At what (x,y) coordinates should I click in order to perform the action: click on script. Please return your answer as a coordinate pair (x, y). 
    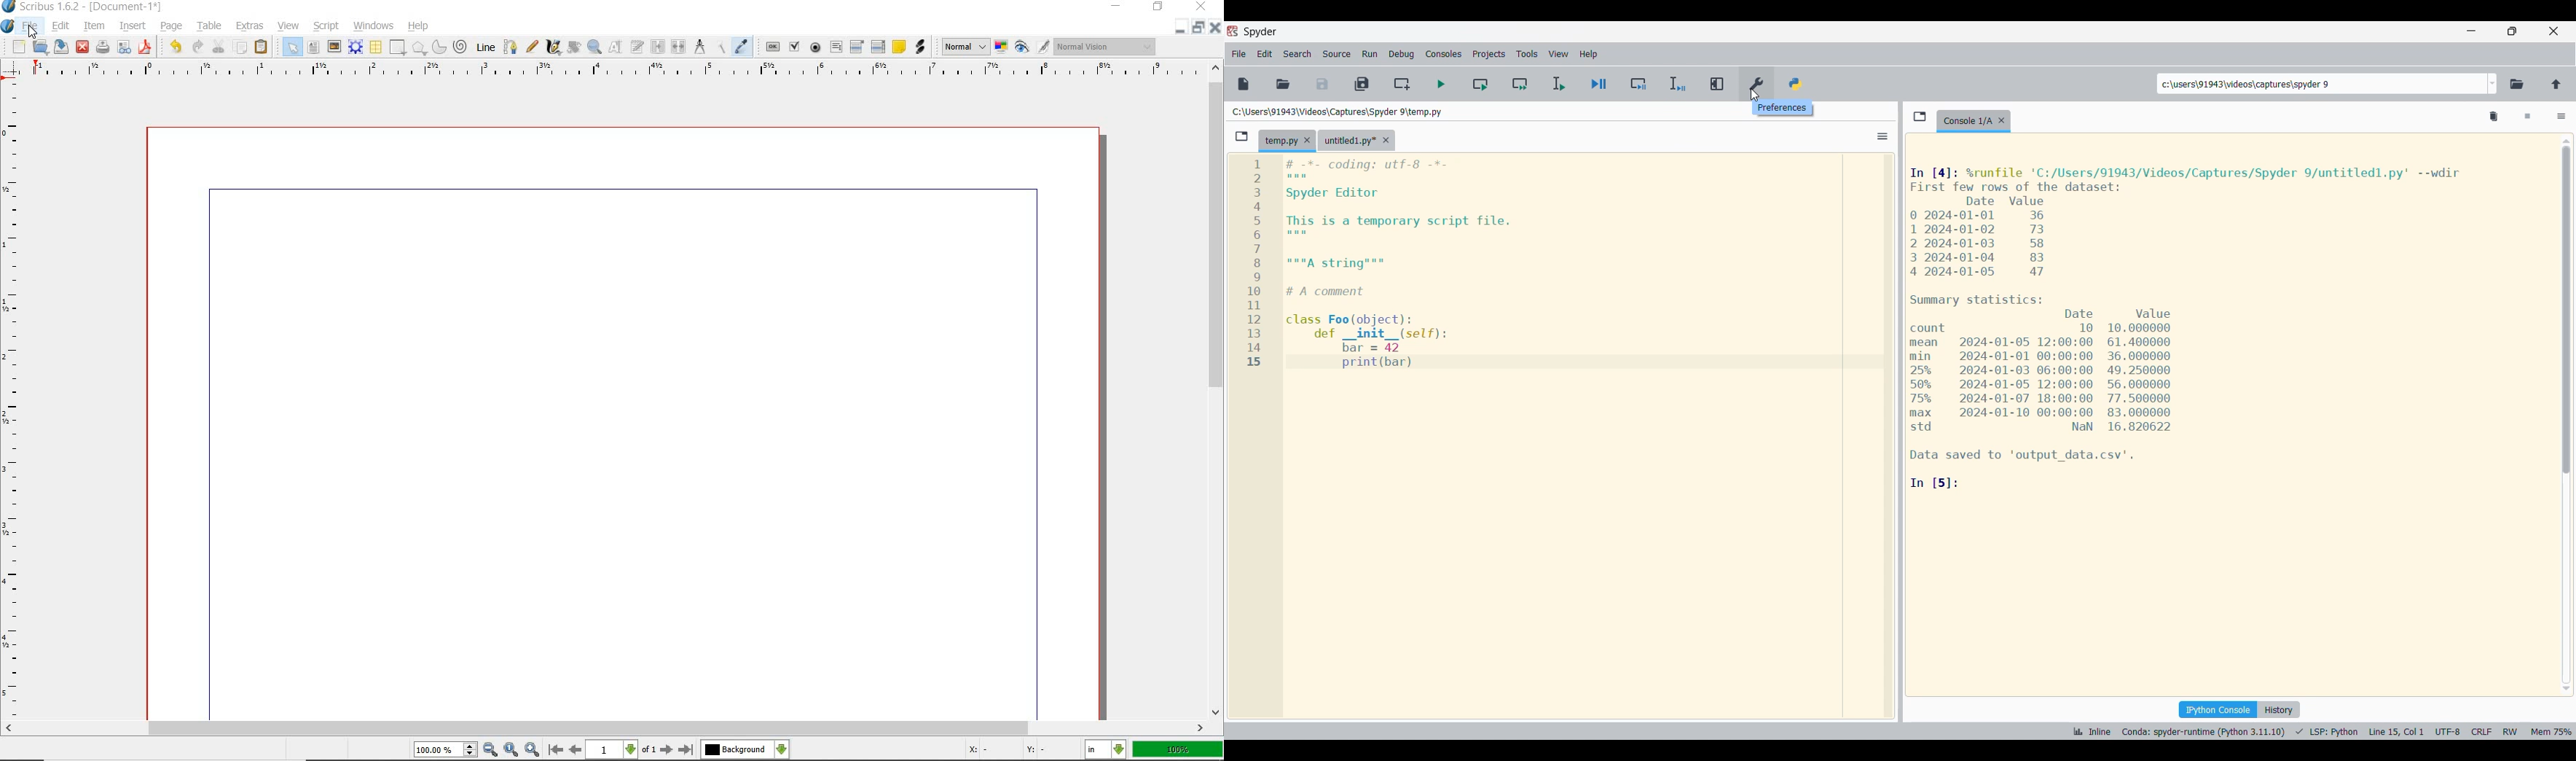
    Looking at the image, I should click on (329, 26).